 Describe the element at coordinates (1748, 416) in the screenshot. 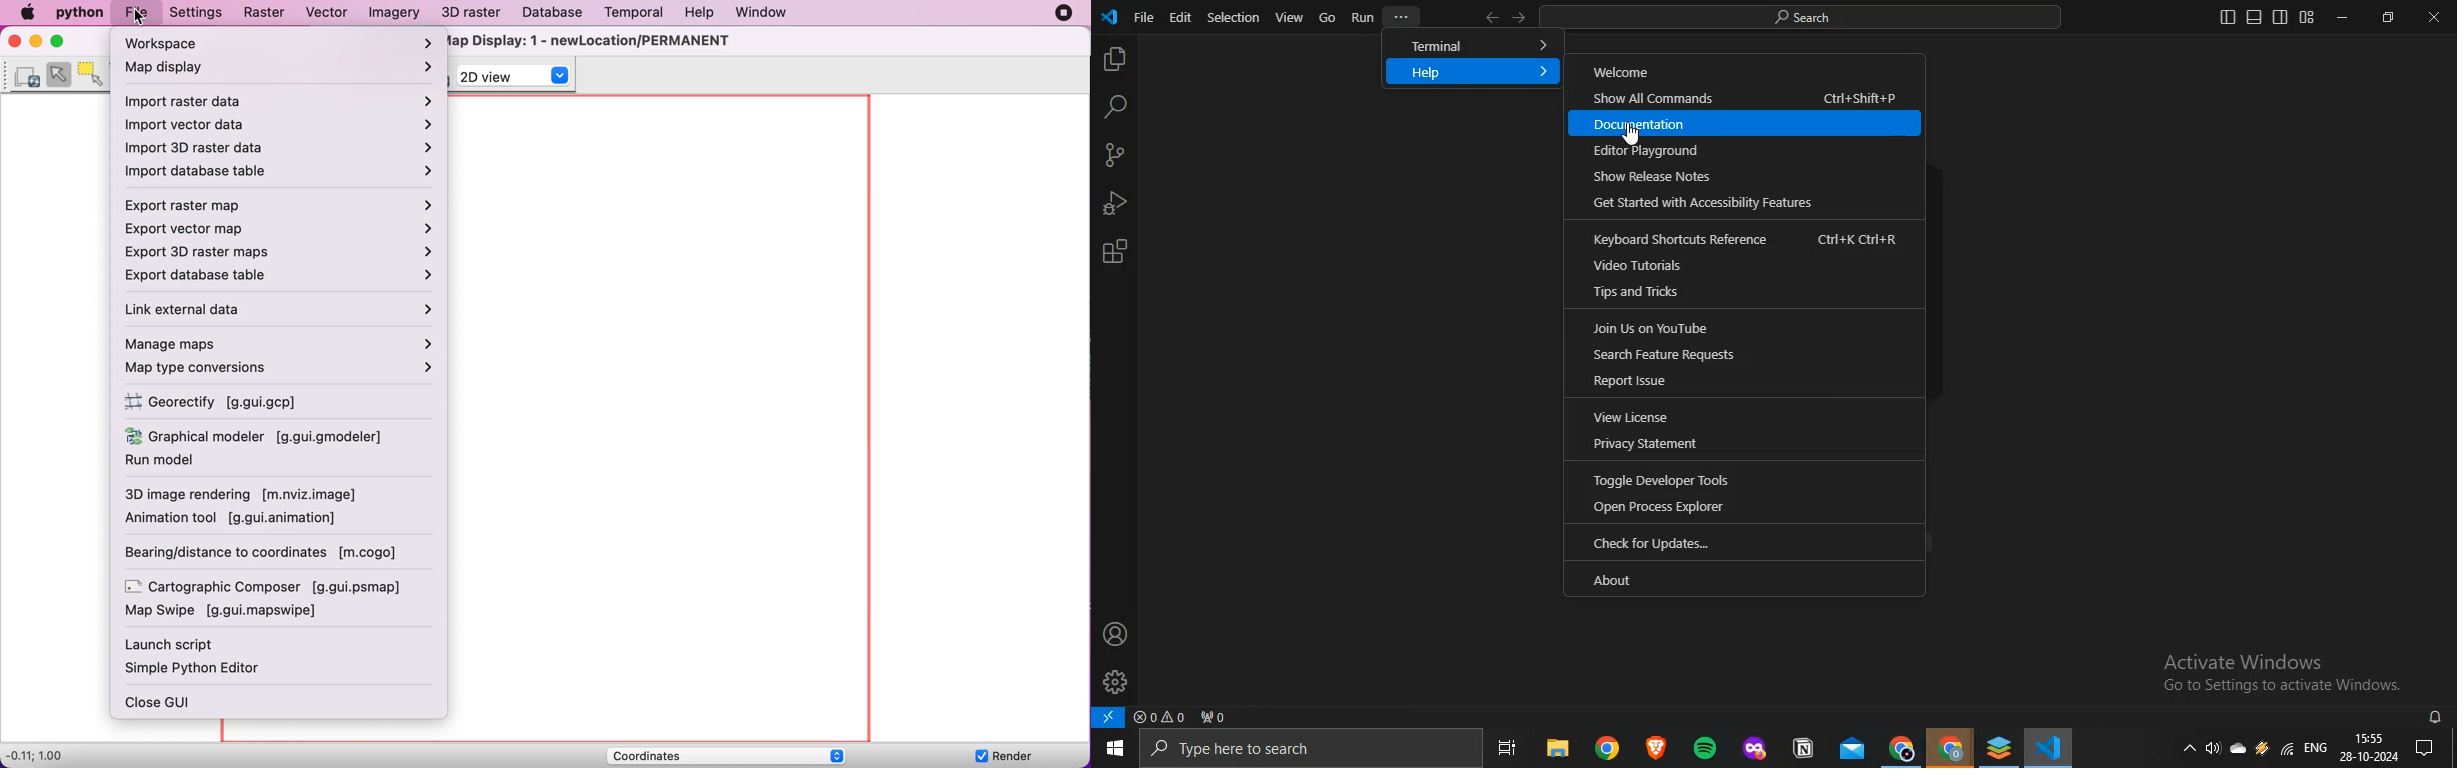

I see `View License` at that location.